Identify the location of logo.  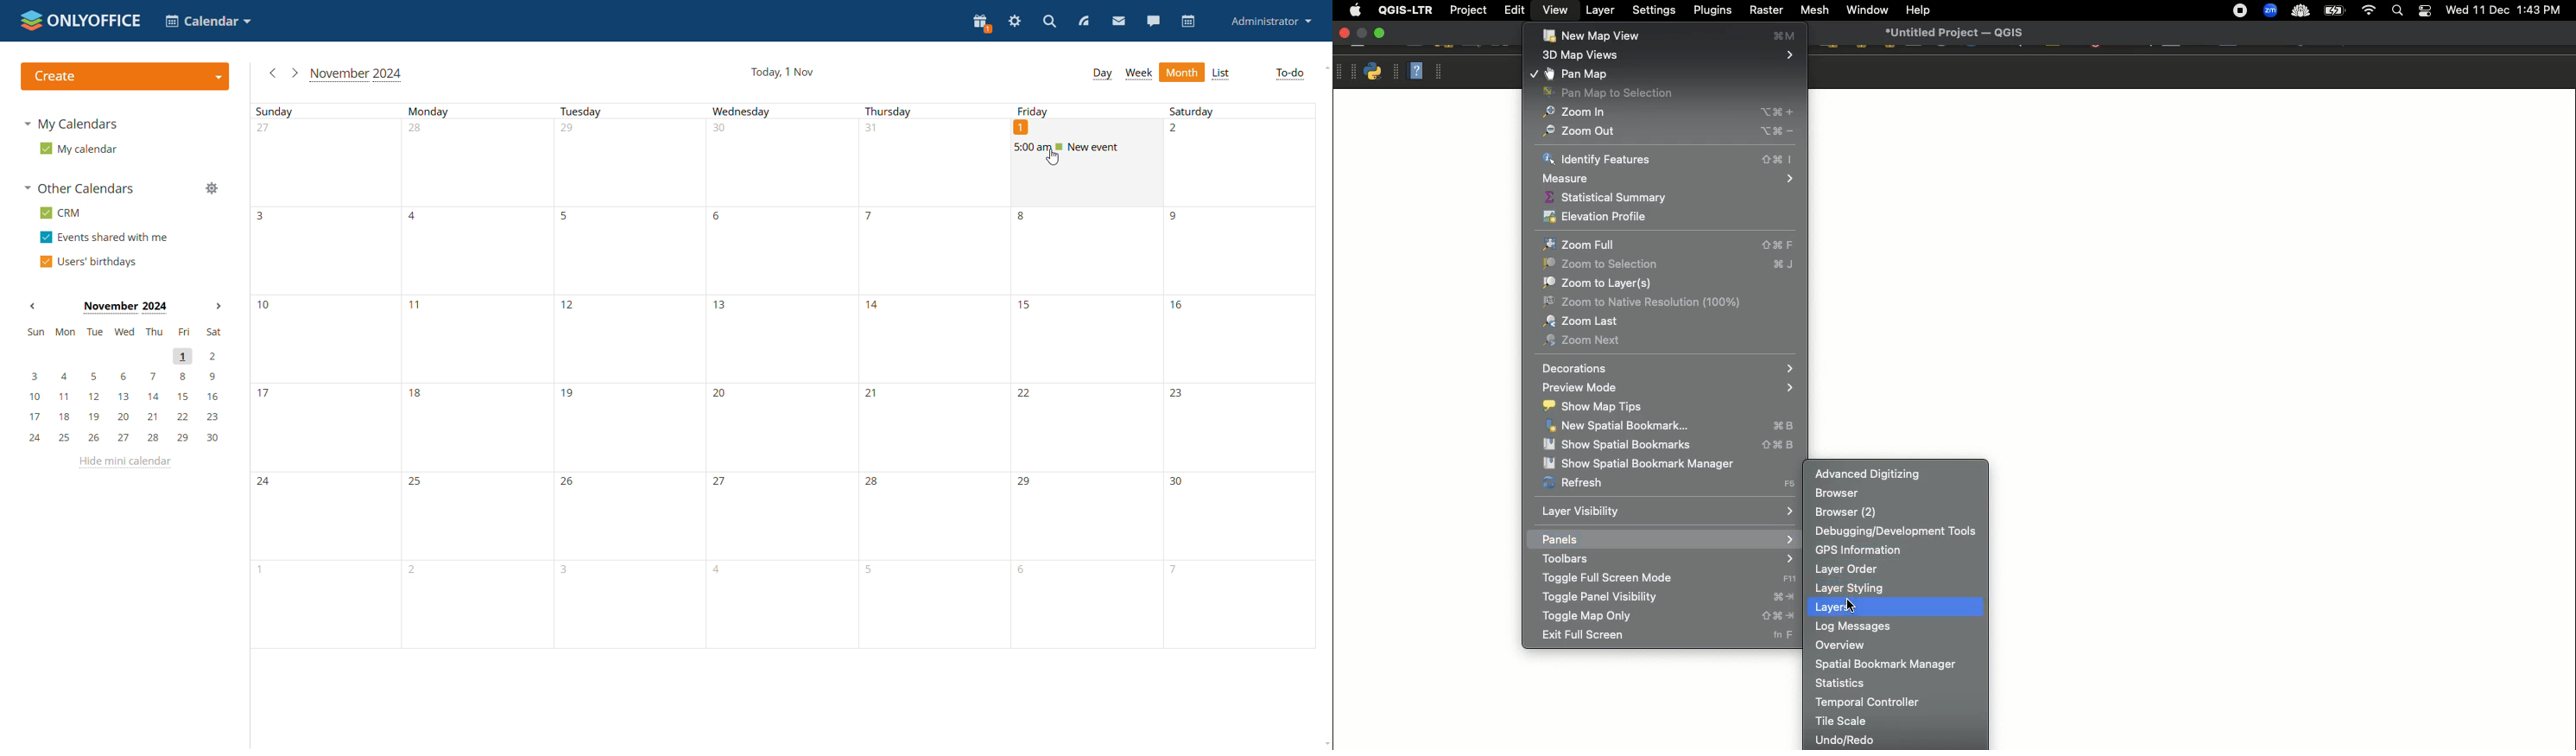
(81, 21).